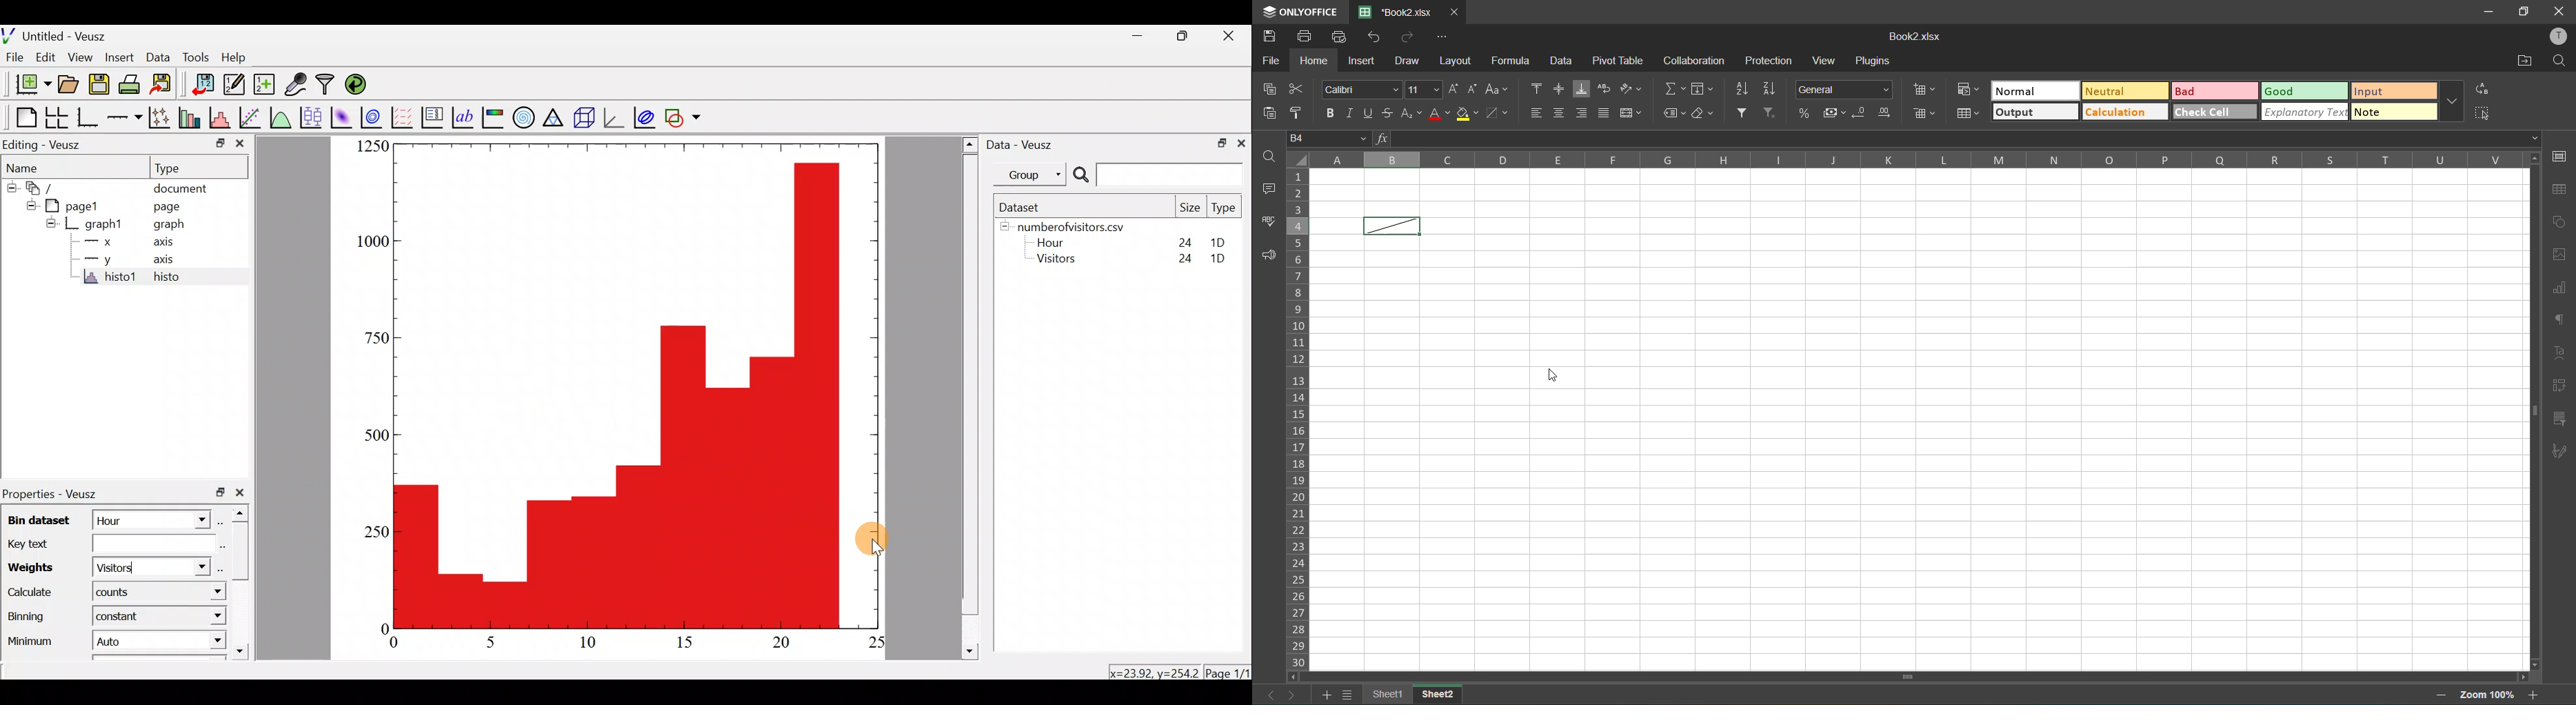 The image size is (2576, 728). What do you see at coordinates (38, 567) in the screenshot?
I see `Weights` at bounding box center [38, 567].